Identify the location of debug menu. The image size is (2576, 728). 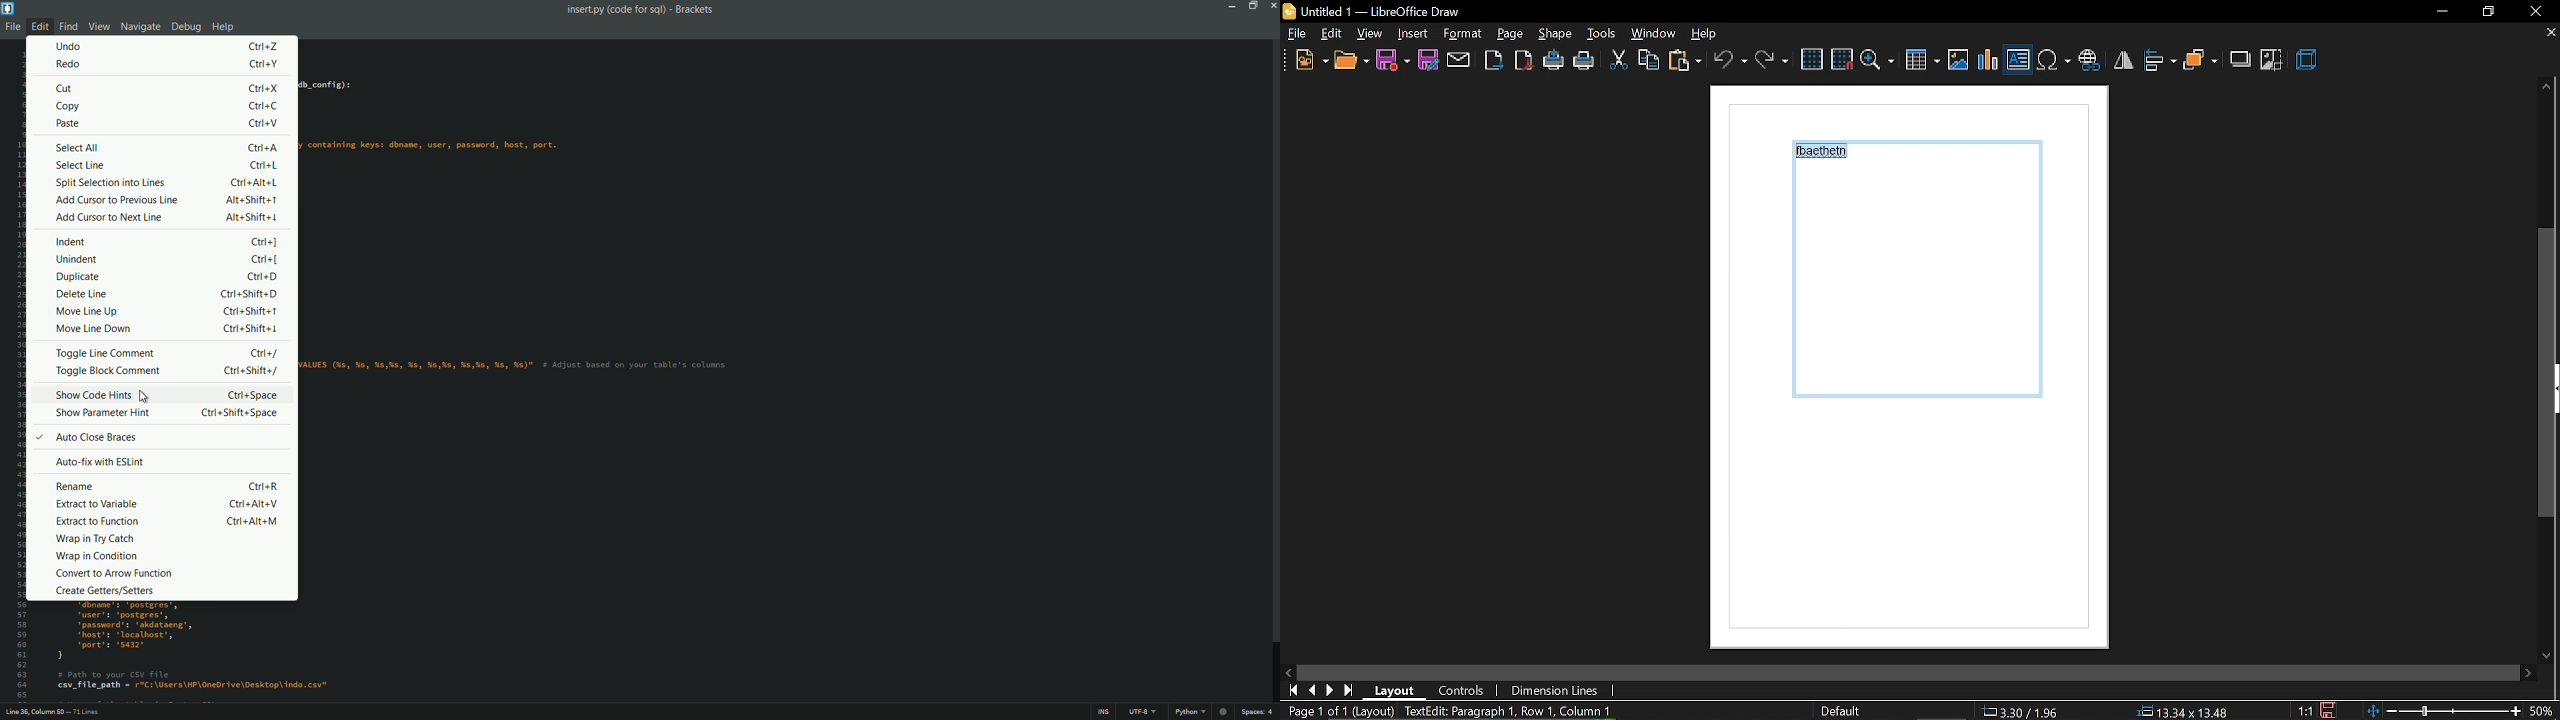
(185, 27).